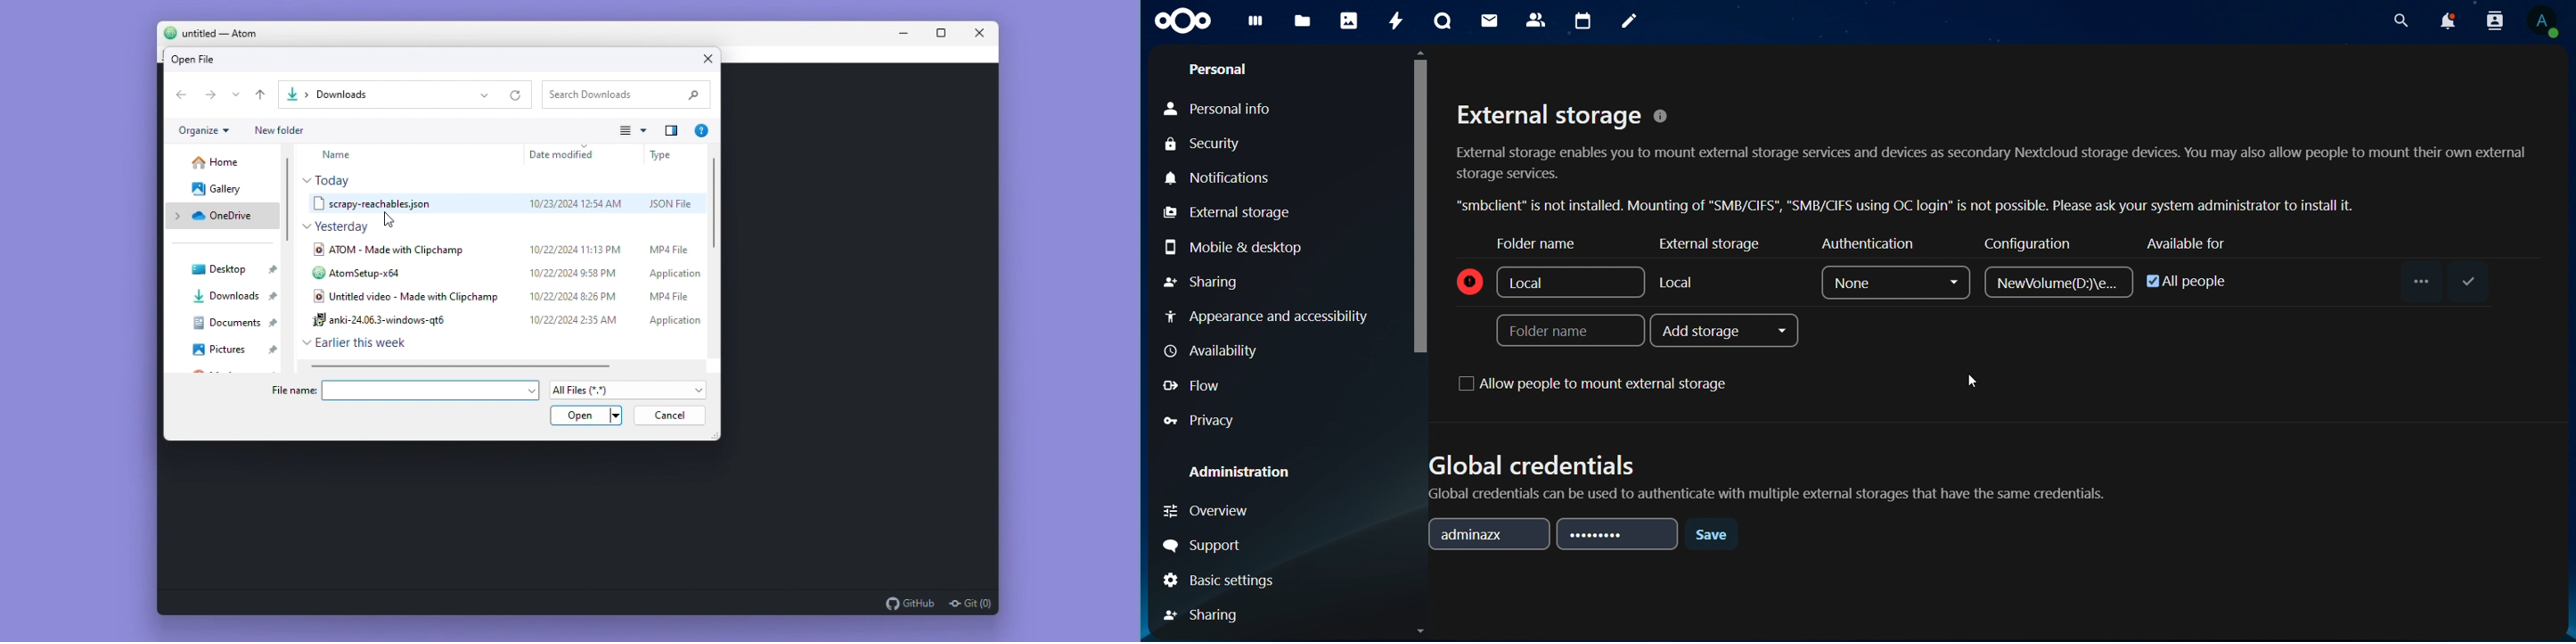  What do you see at coordinates (1256, 24) in the screenshot?
I see `dashboard` at bounding box center [1256, 24].